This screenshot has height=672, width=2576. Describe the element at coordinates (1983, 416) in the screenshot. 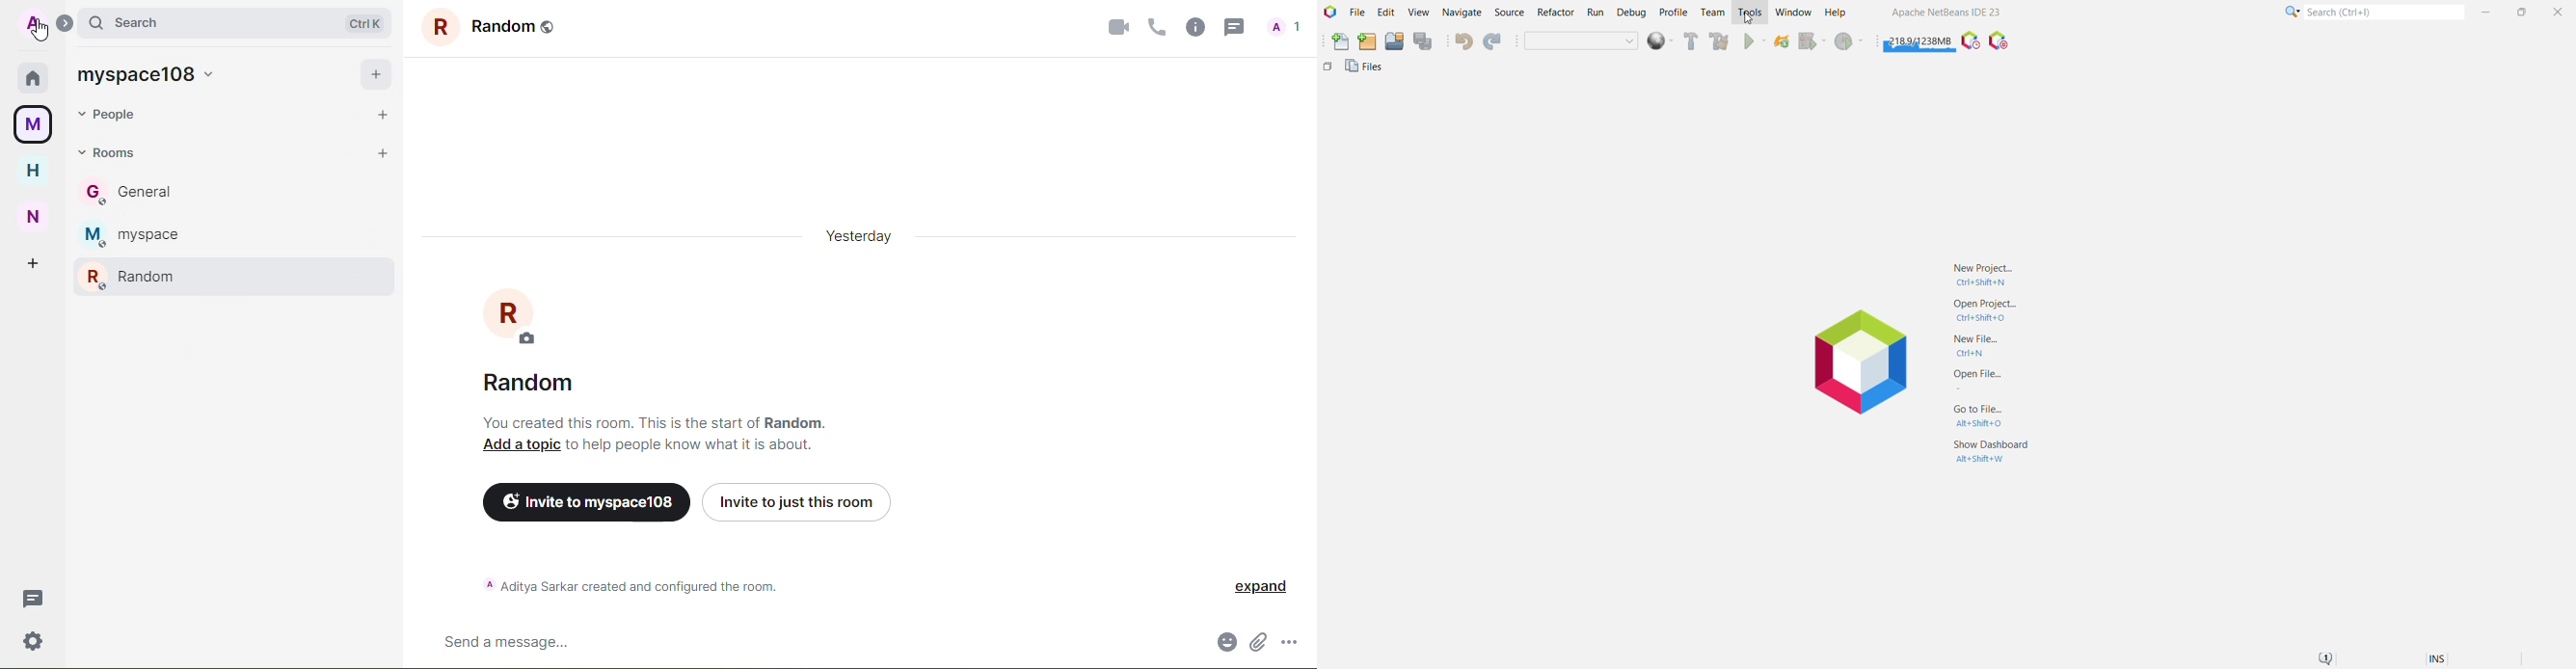

I see `Go to File` at that location.